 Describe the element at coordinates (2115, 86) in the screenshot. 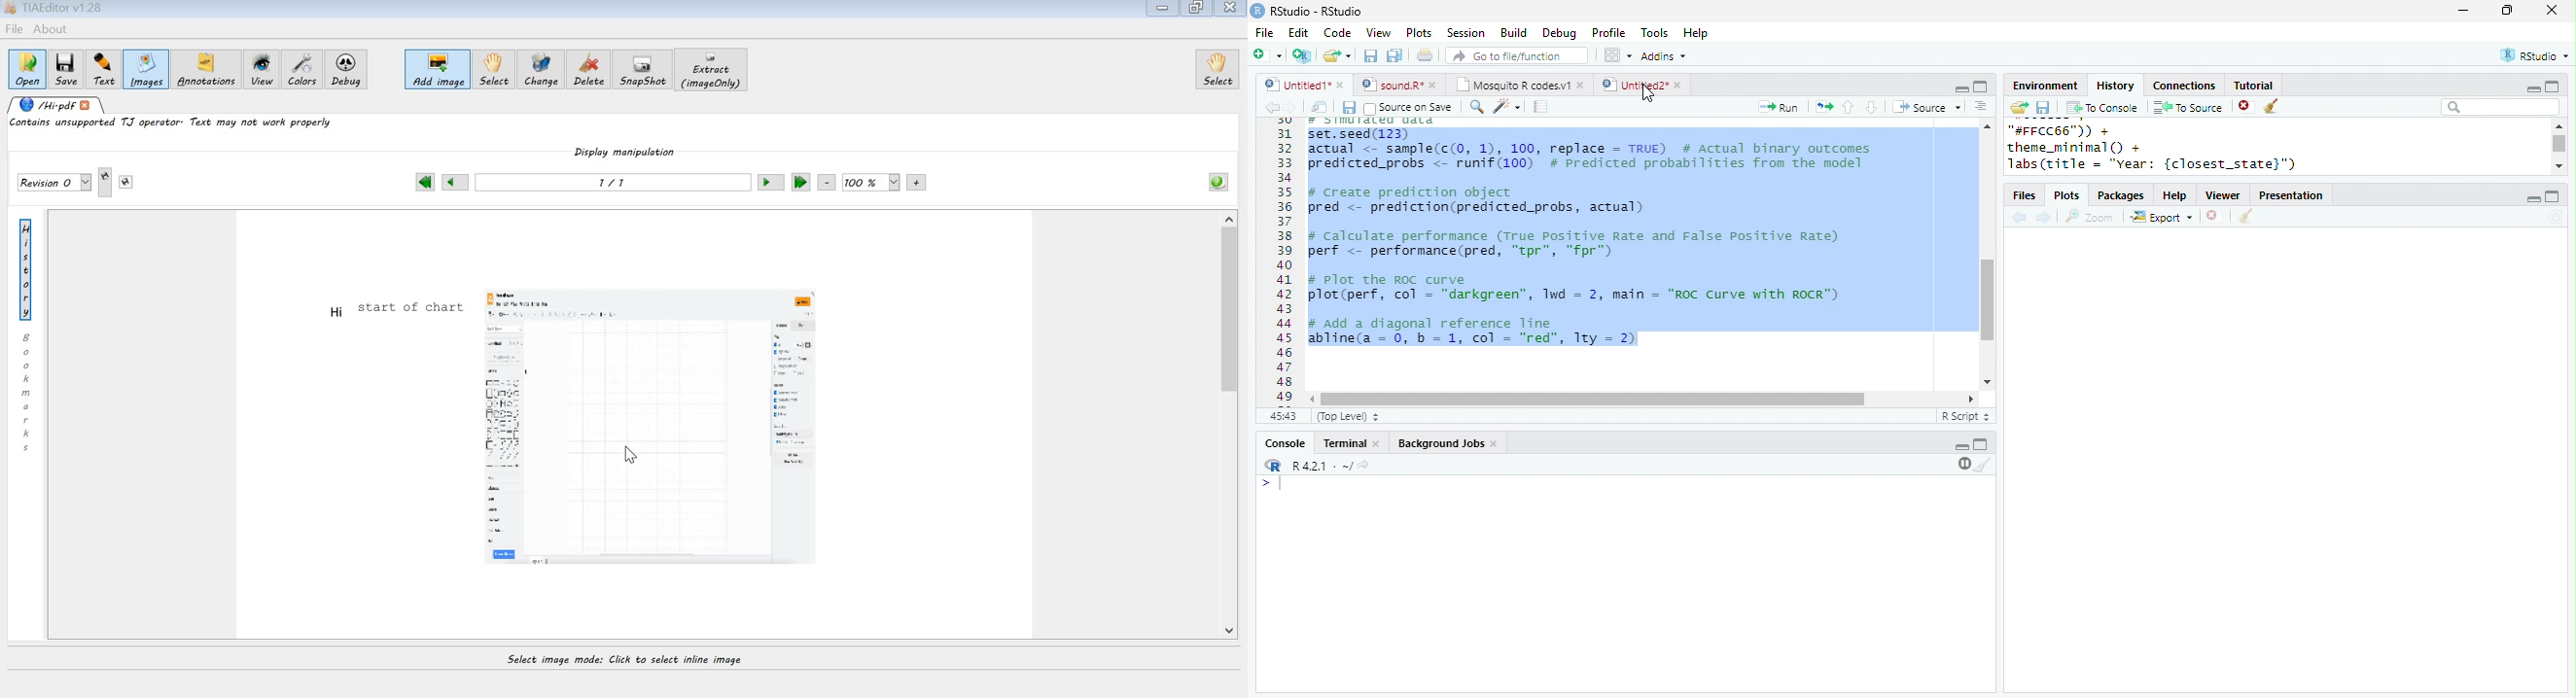

I see `History` at that location.